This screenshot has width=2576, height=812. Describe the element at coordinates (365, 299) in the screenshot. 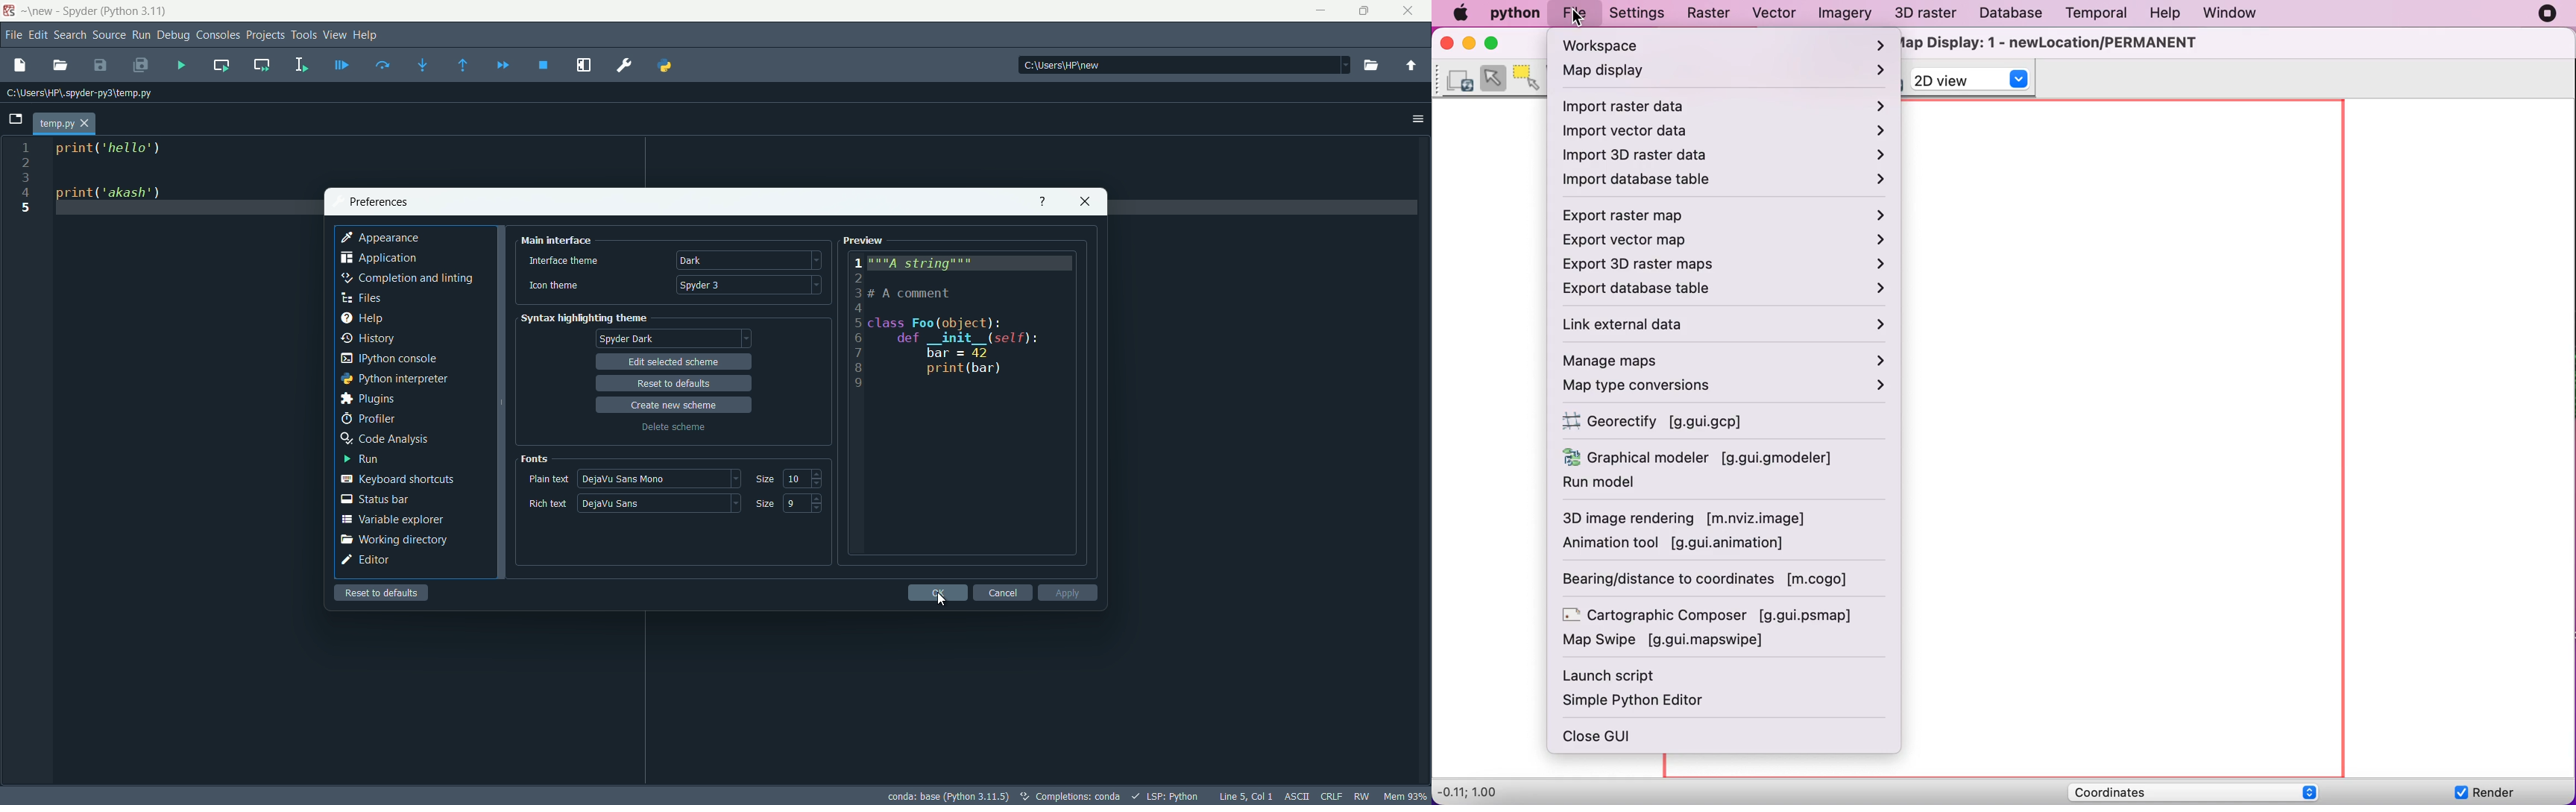

I see `files` at that location.